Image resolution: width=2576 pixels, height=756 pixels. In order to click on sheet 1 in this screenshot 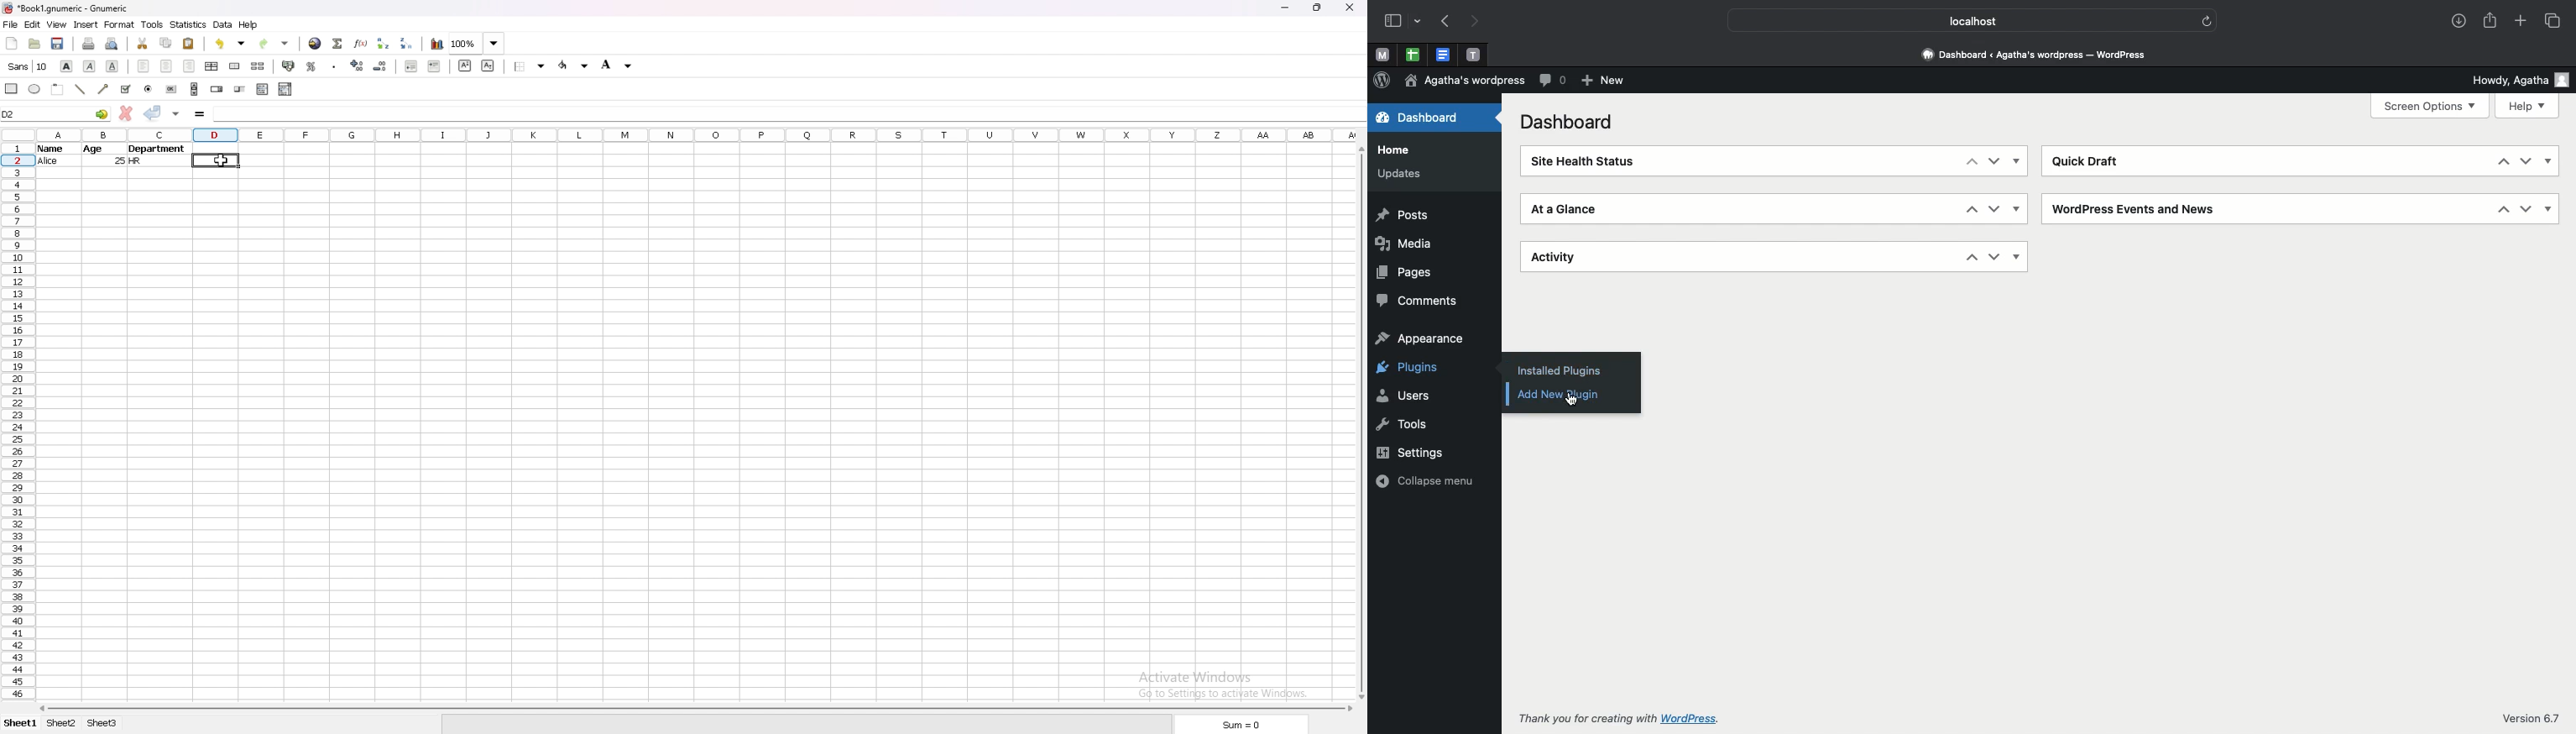, I will do `click(20, 723)`.